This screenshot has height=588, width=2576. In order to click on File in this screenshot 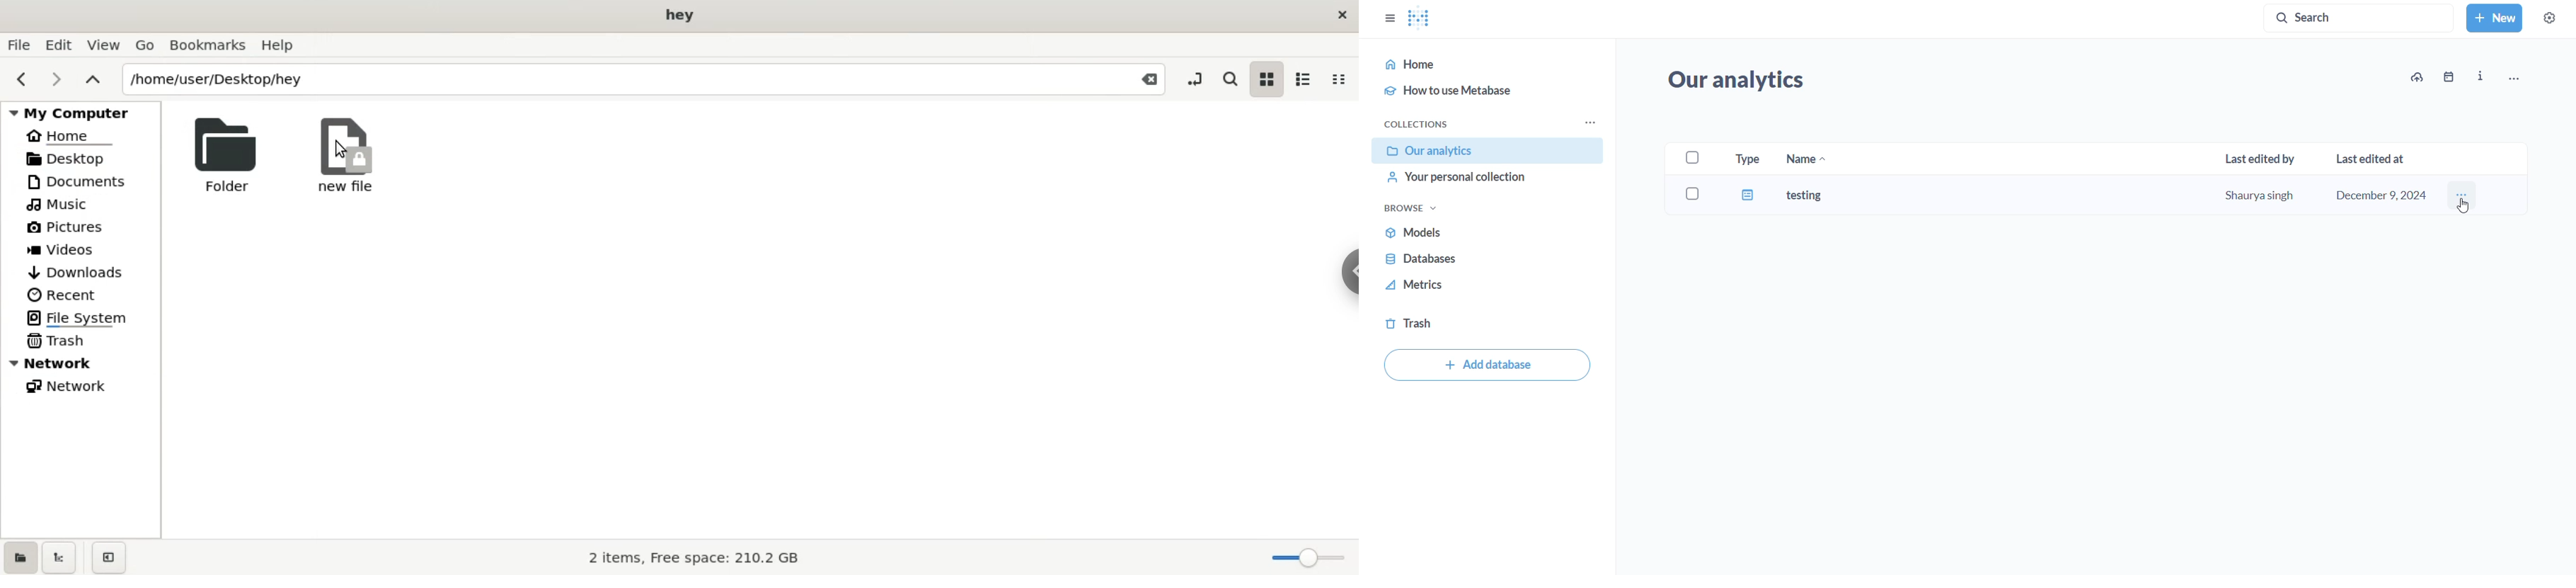, I will do `click(19, 45)`.